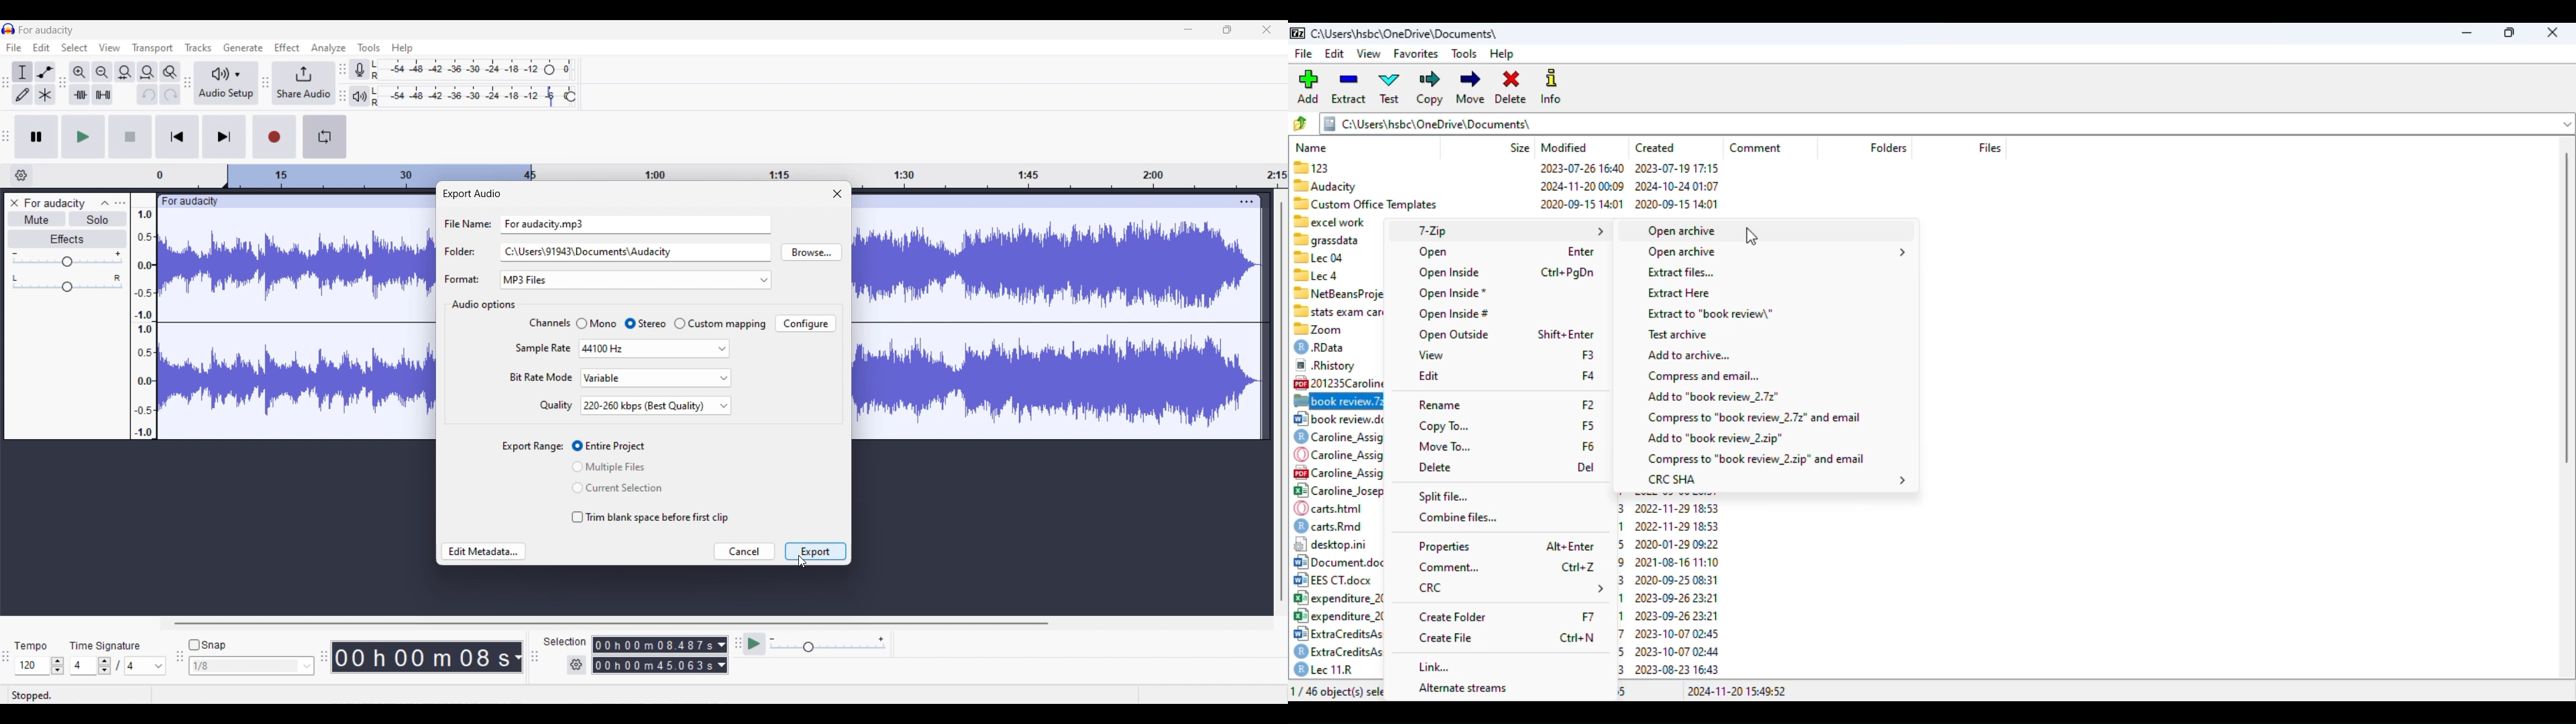 The height and width of the screenshot is (728, 2576). What do you see at coordinates (45, 95) in the screenshot?
I see `Multi-tool` at bounding box center [45, 95].